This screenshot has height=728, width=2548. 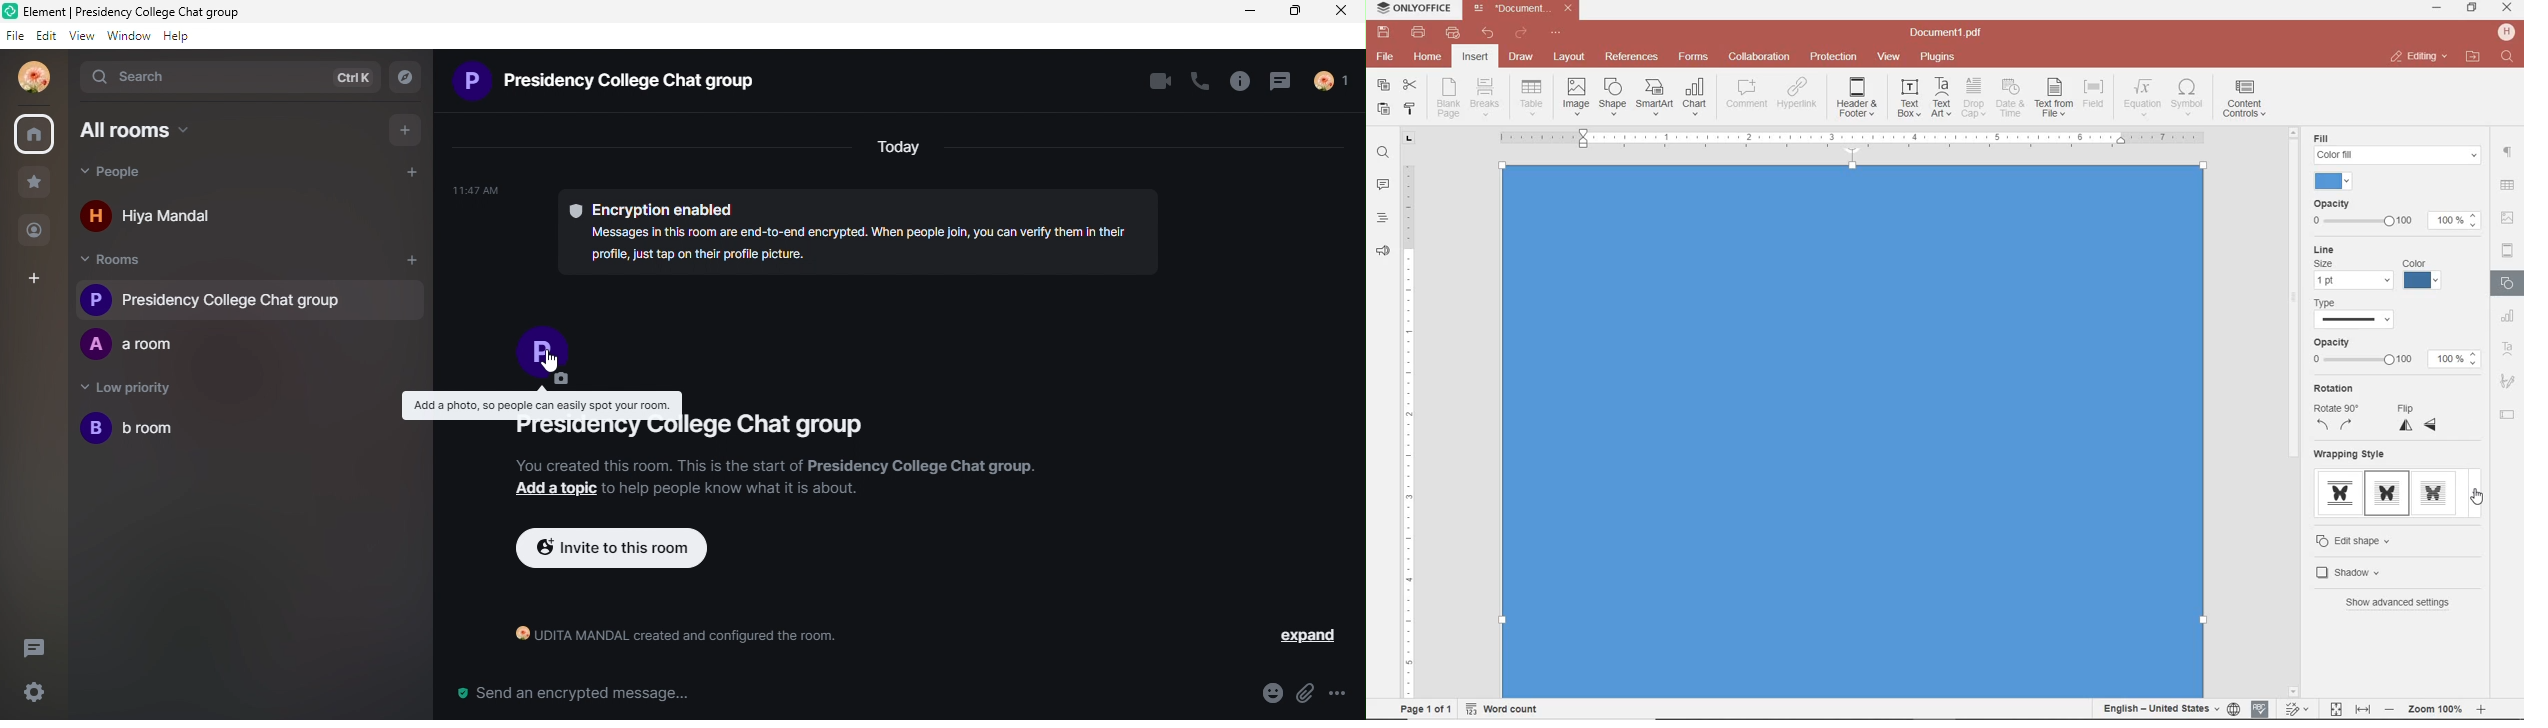 I want to click on hp, so click(x=2509, y=32).